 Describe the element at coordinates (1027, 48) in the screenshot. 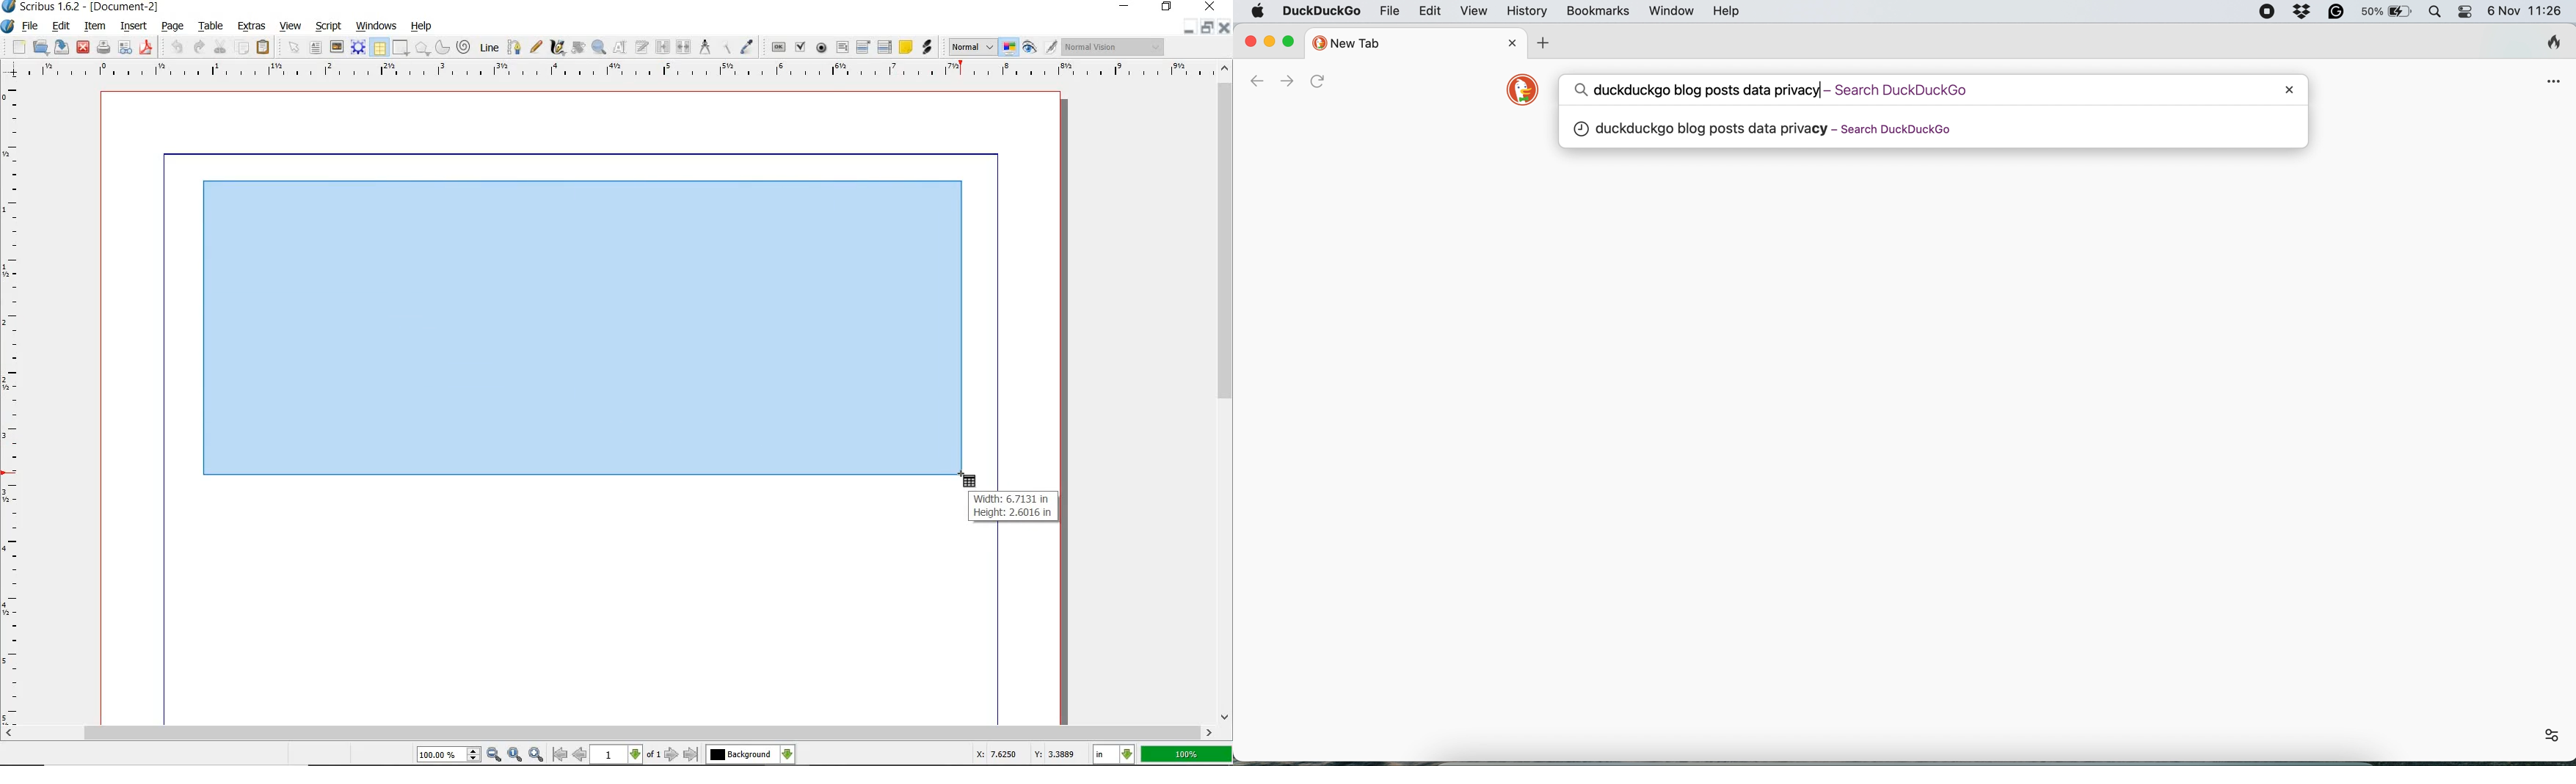

I see `preview mode` at that location.